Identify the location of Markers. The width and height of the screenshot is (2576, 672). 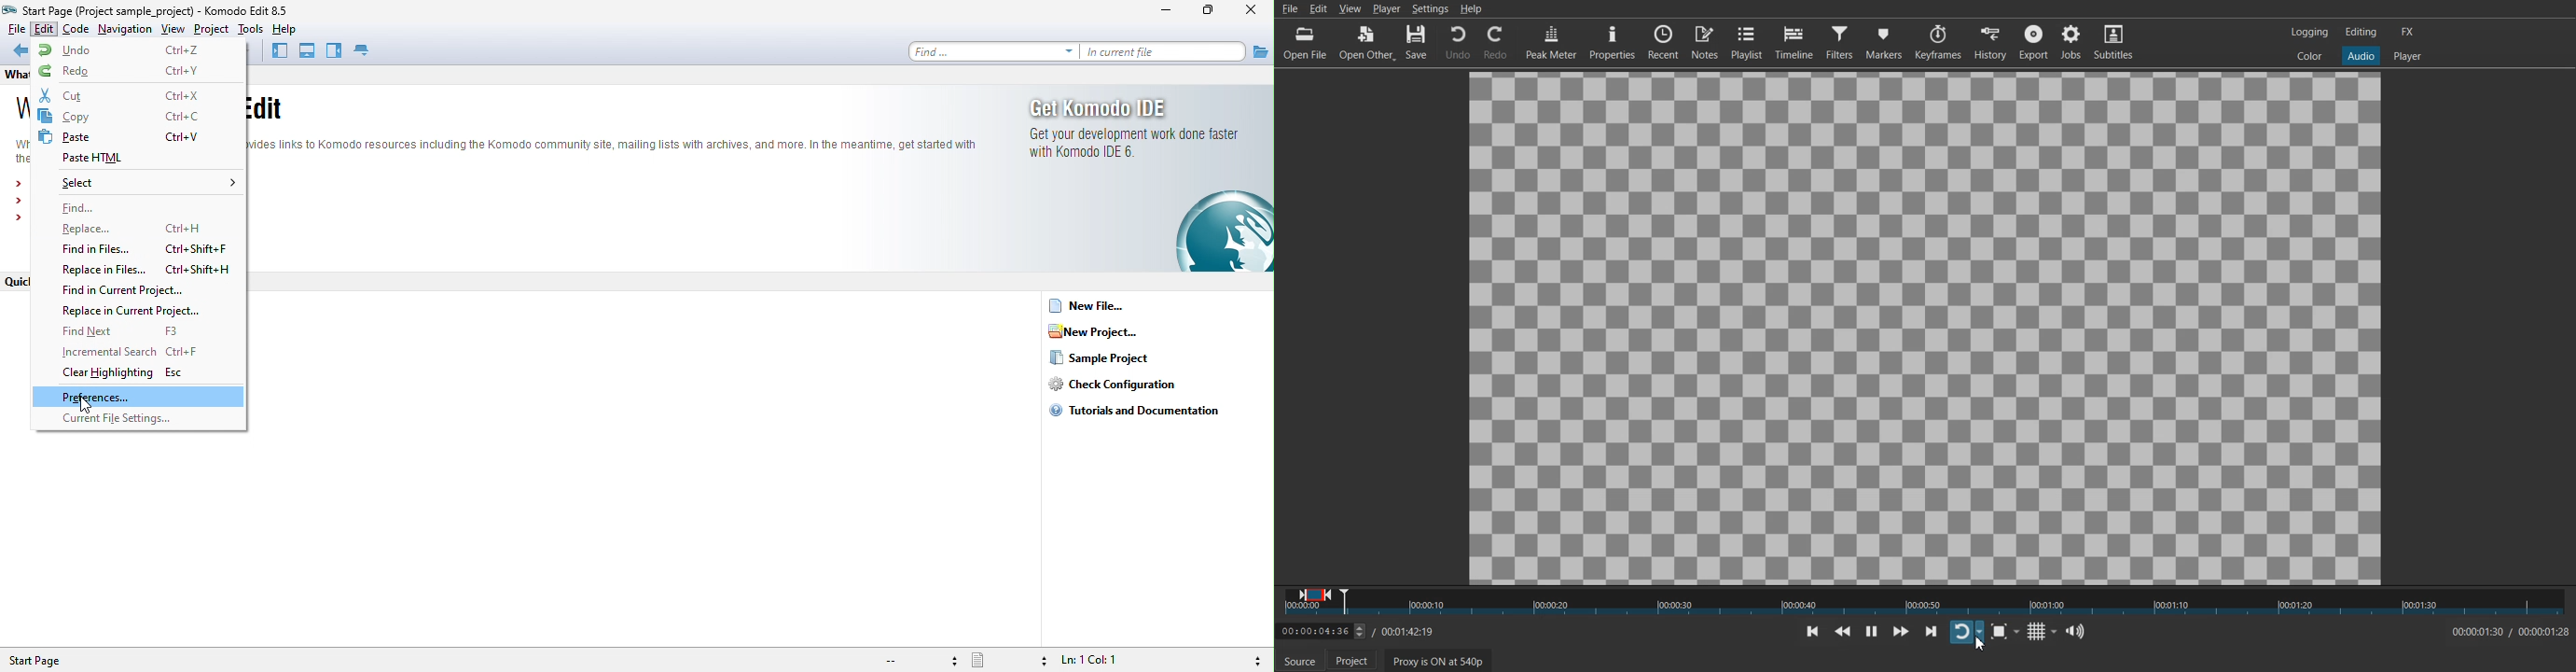
(1884, 42).